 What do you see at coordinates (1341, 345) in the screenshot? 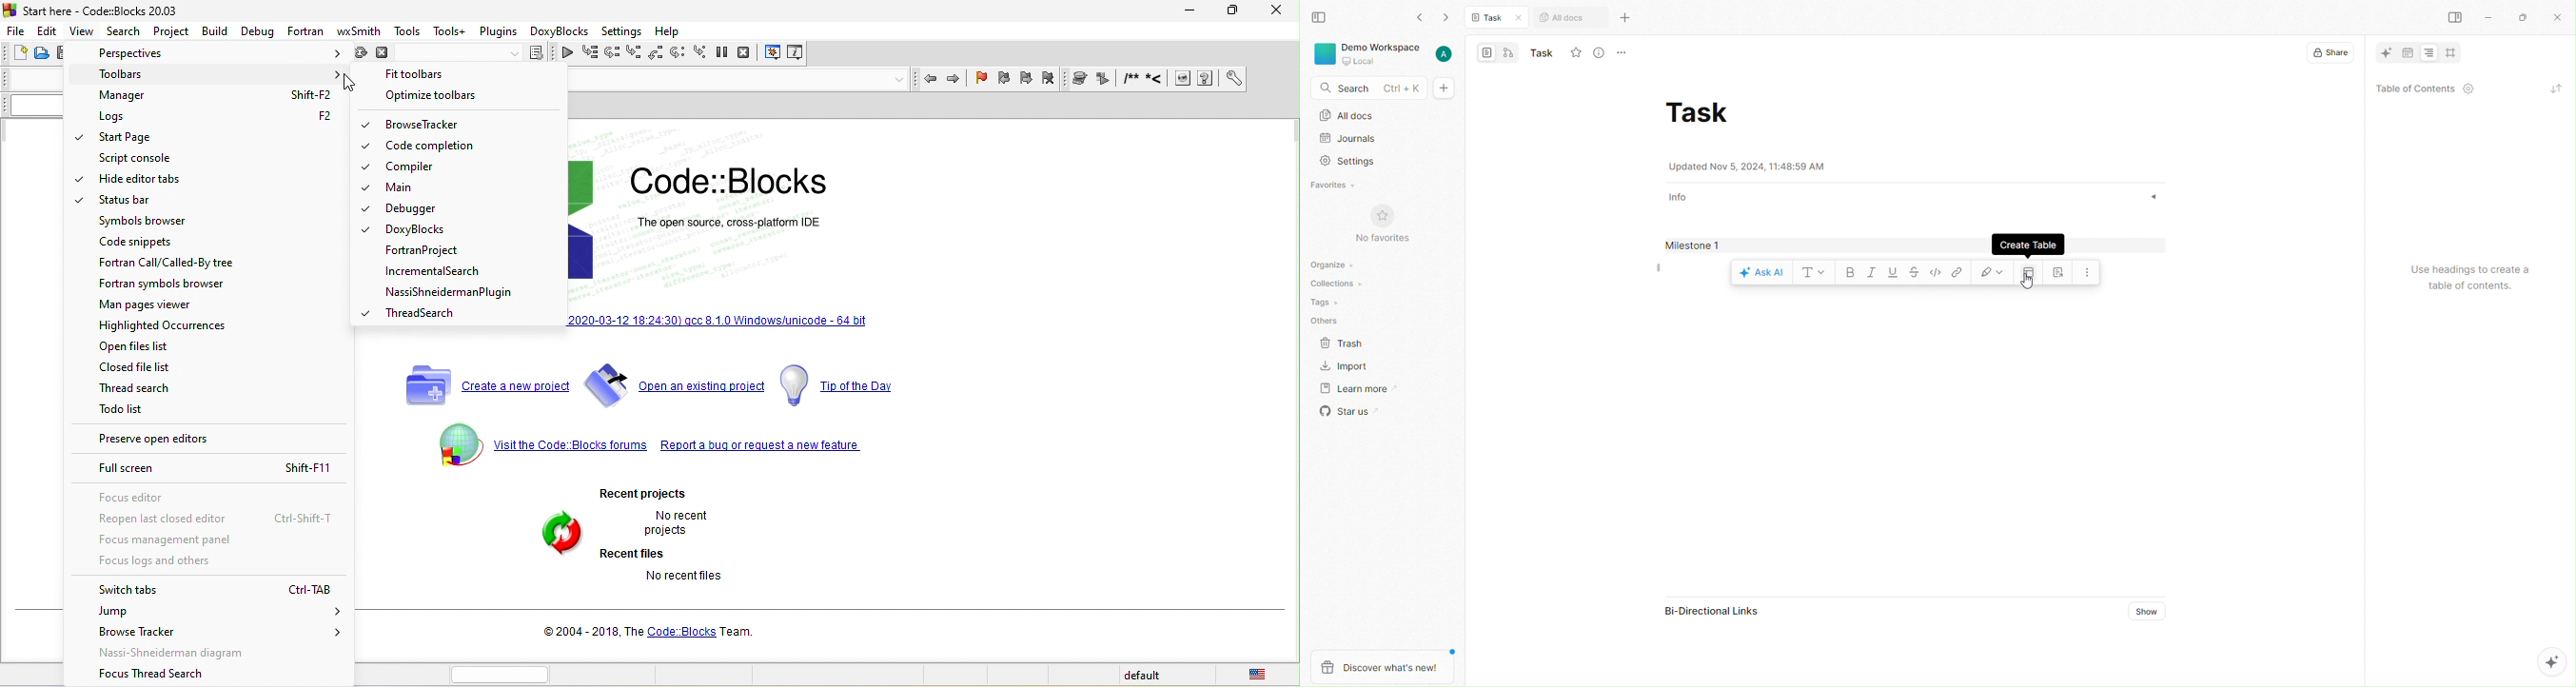
I see `Trash` at bounding box center [1341, 345].